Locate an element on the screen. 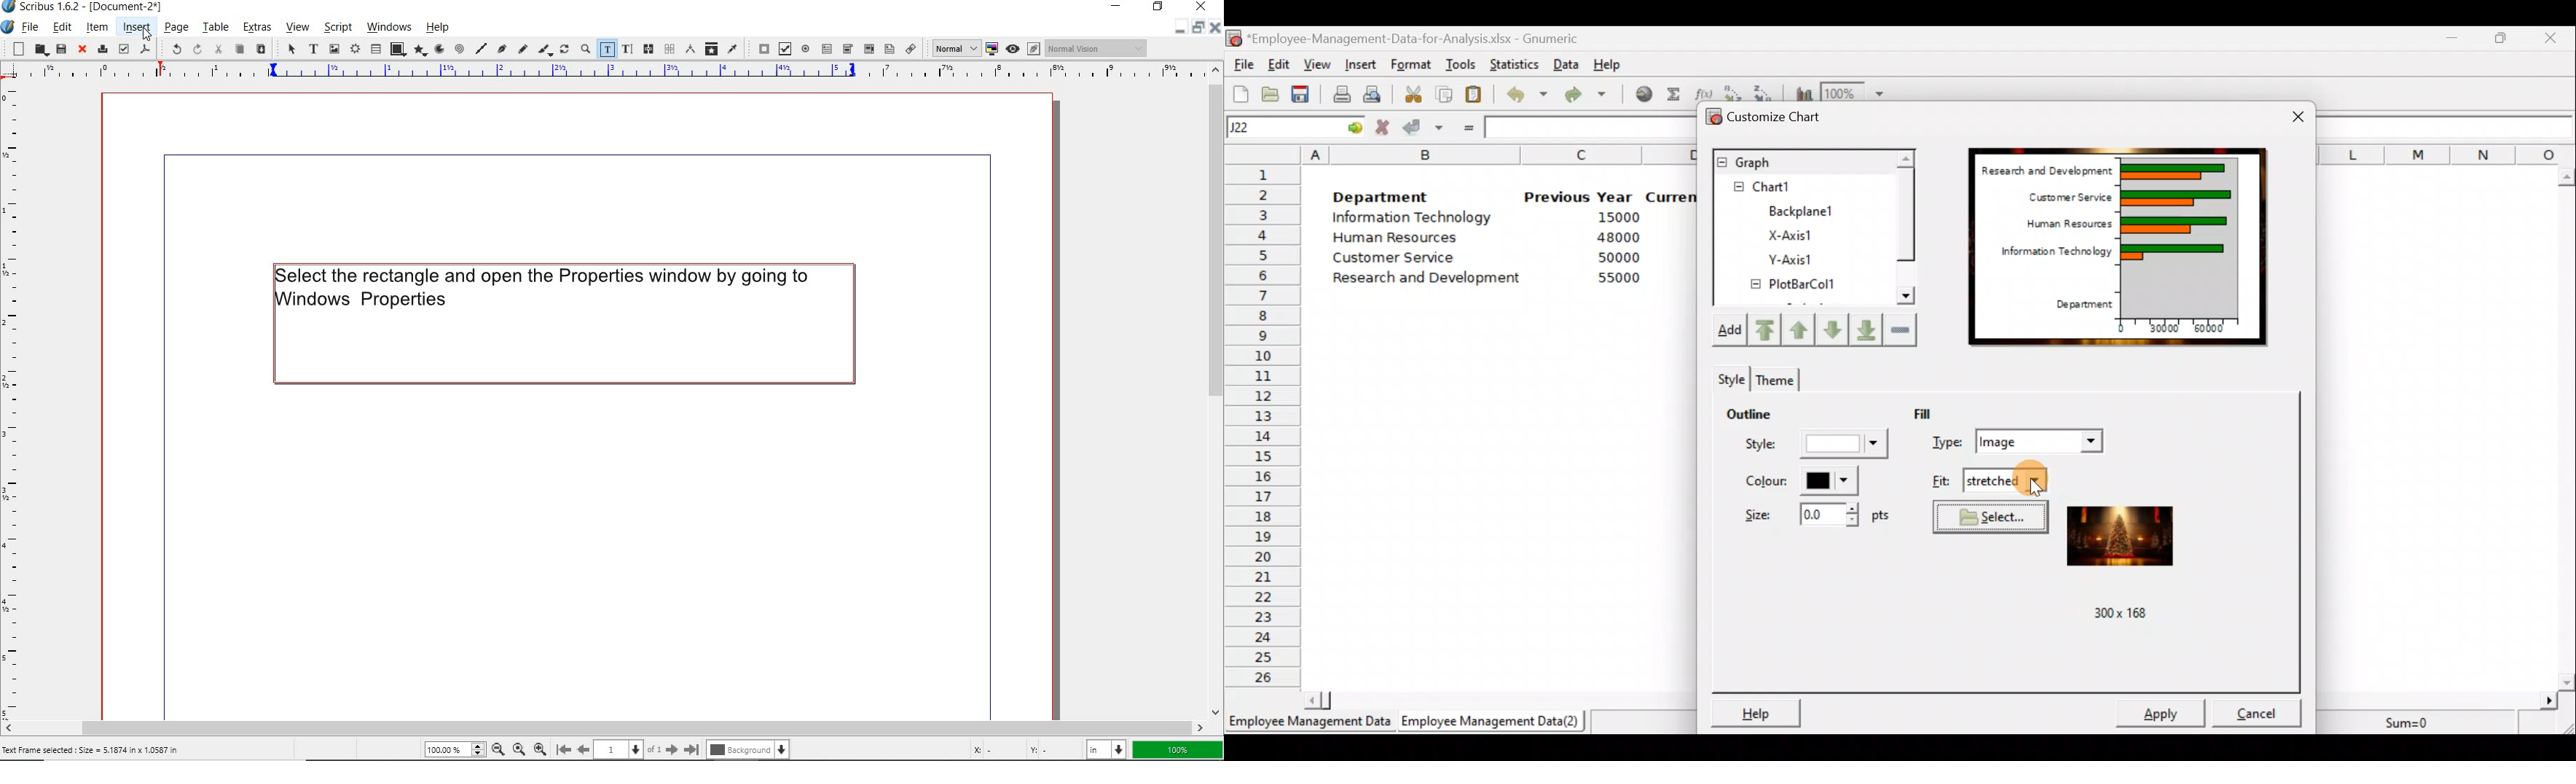  item is located at coordinates (95, 27).